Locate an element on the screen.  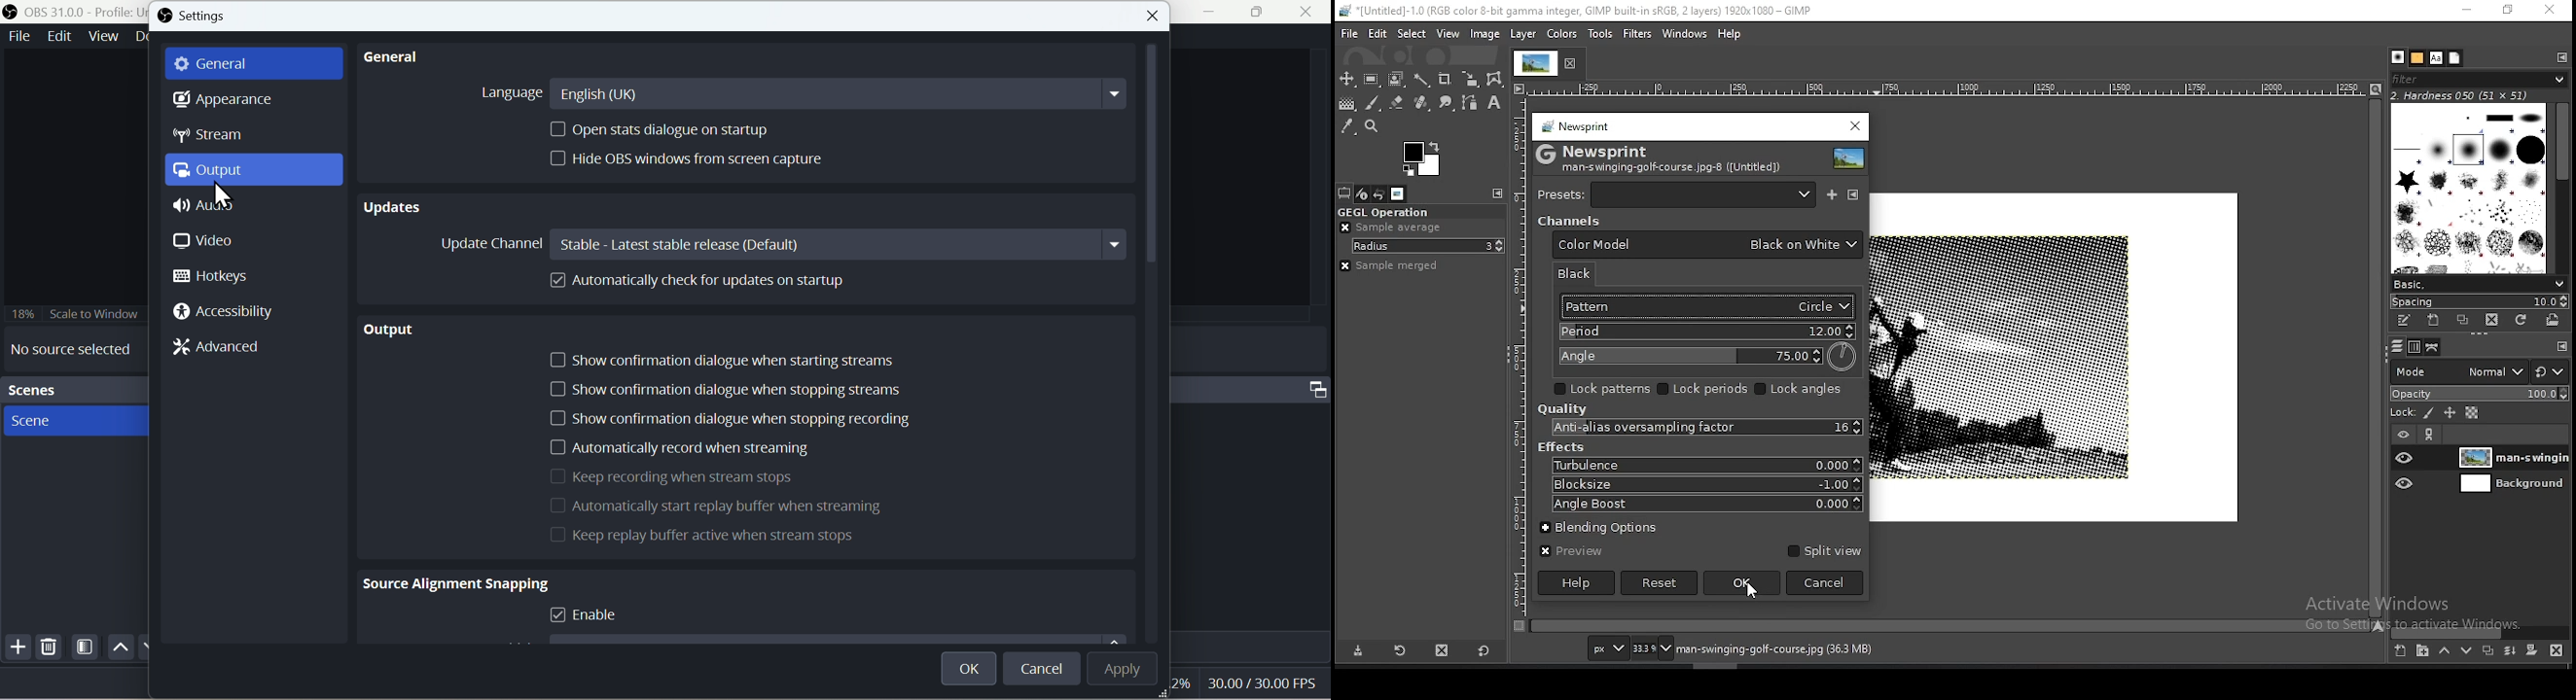
Output is located at coordinates (384, 329).